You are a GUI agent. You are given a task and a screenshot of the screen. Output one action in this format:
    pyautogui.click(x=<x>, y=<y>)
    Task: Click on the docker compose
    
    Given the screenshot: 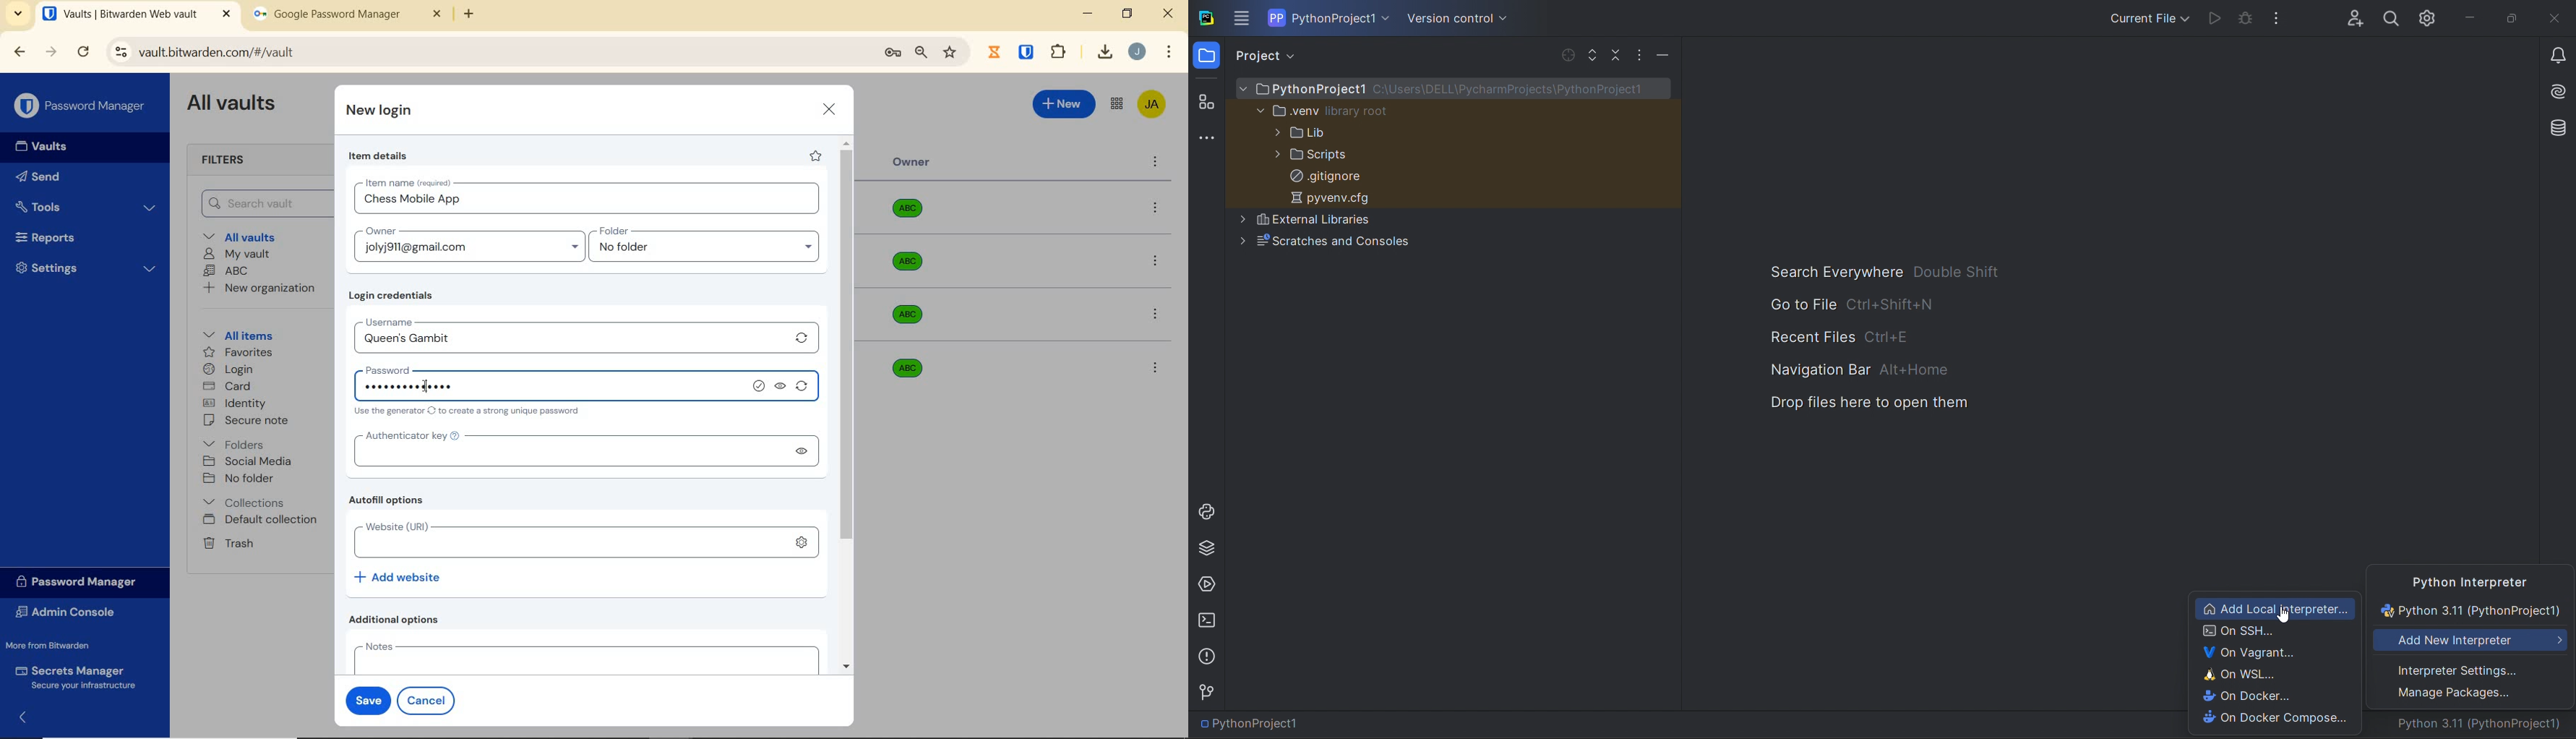 What is the action you would take?
    pyautogui.click(x=2280, y=718)
    